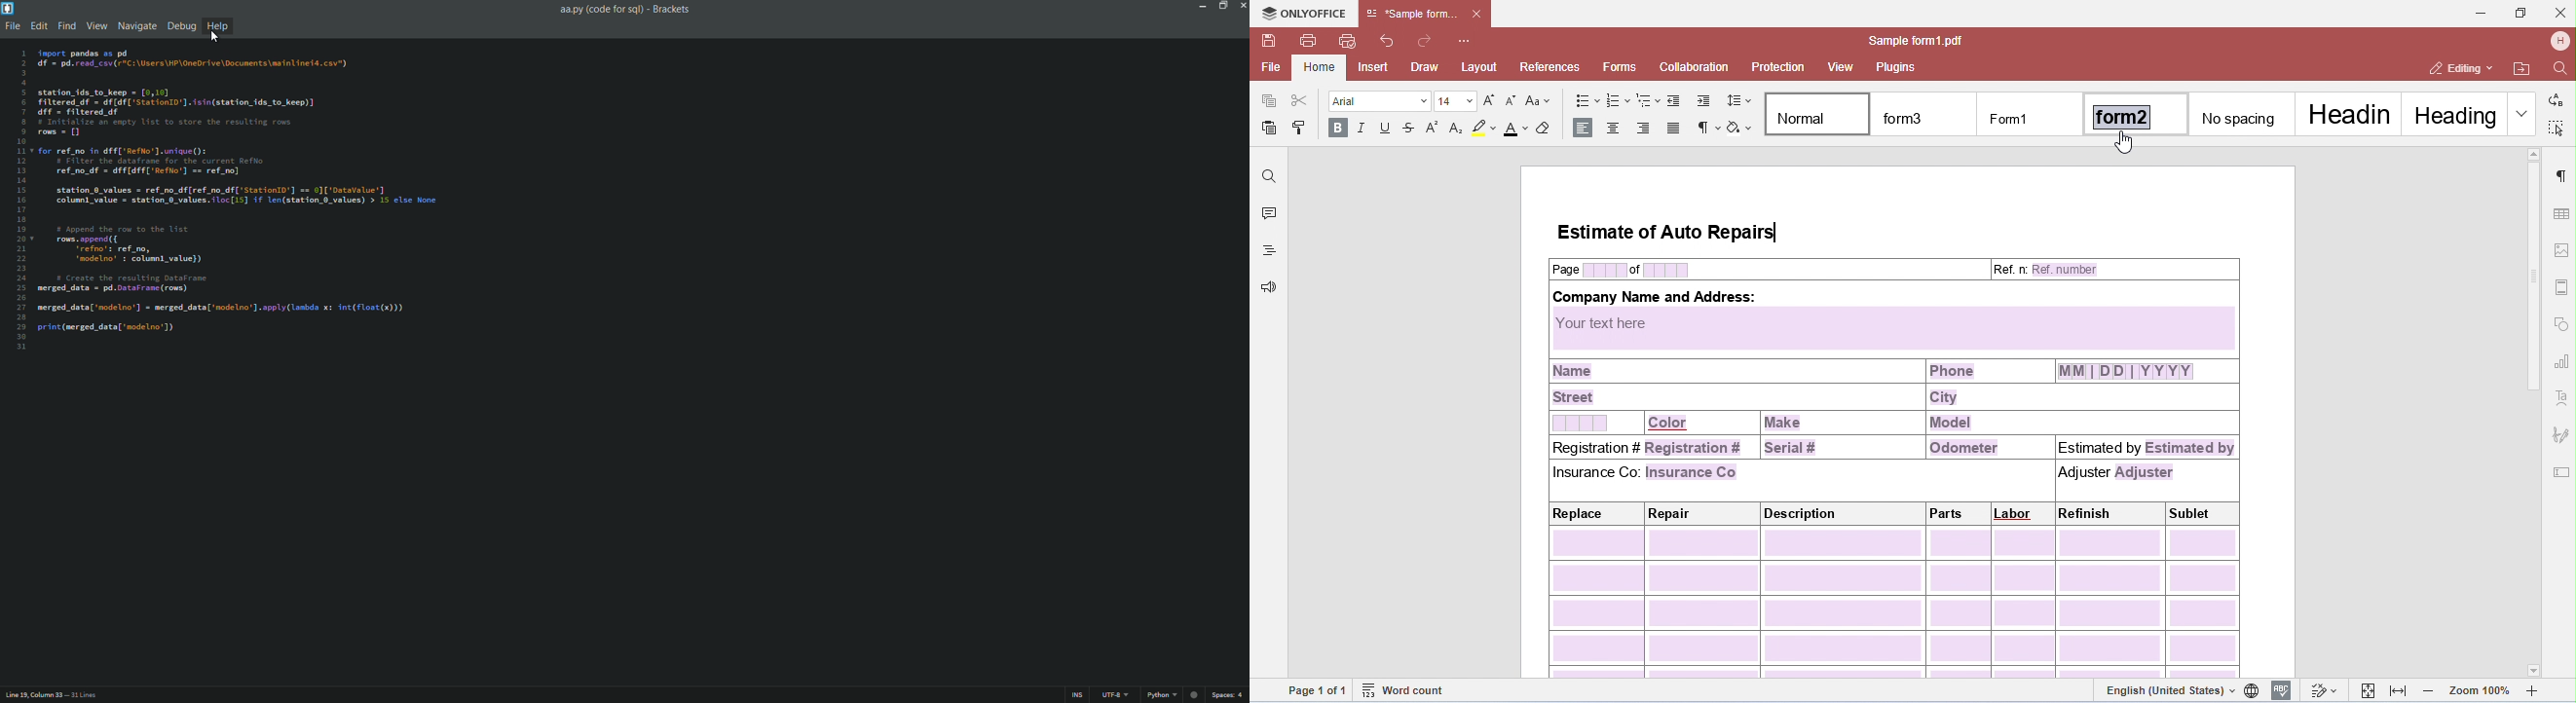 This screenshot has width=2576, height=728. I want to click on ins, so click(1079, 694).